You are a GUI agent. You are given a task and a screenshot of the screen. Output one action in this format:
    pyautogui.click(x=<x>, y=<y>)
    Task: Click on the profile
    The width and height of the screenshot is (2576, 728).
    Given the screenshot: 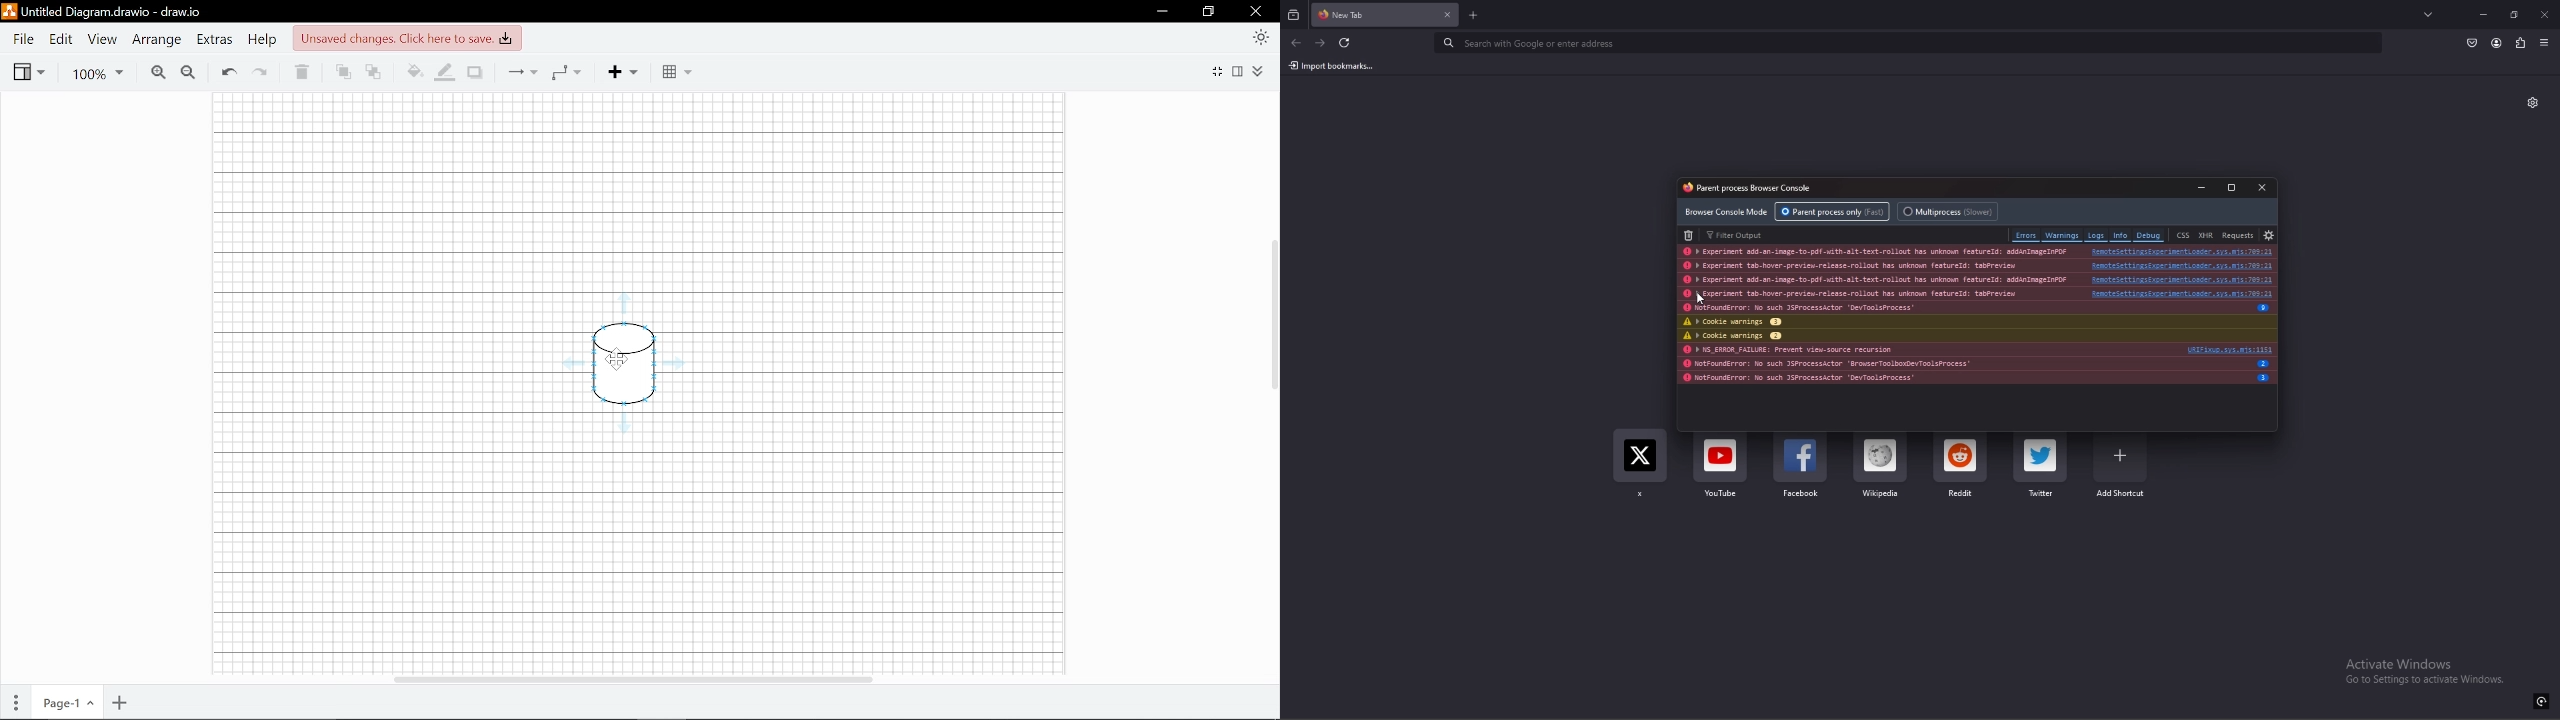 What is the action you would take?
    pyautogui.click(x=2497, y=43)
    